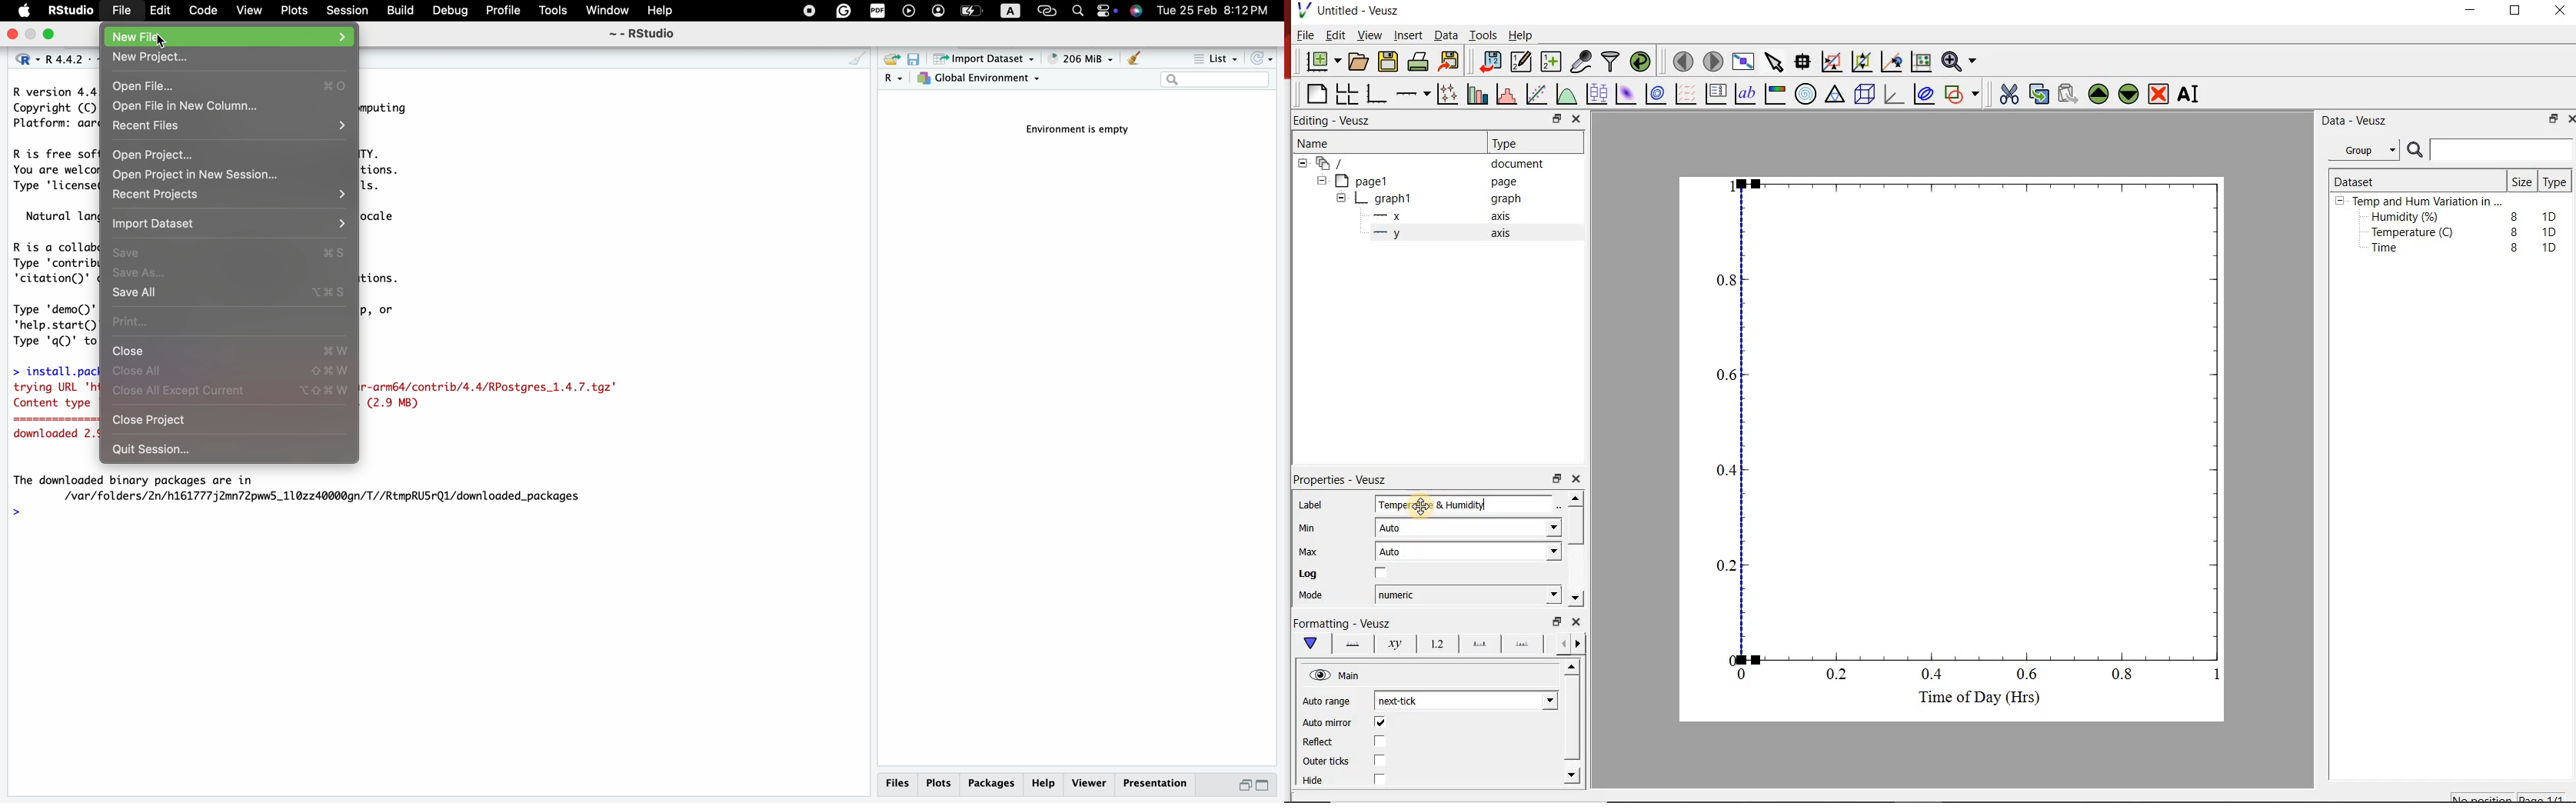 The image size is (2576, 812). I want to click on 1D, so click(2554, 232).